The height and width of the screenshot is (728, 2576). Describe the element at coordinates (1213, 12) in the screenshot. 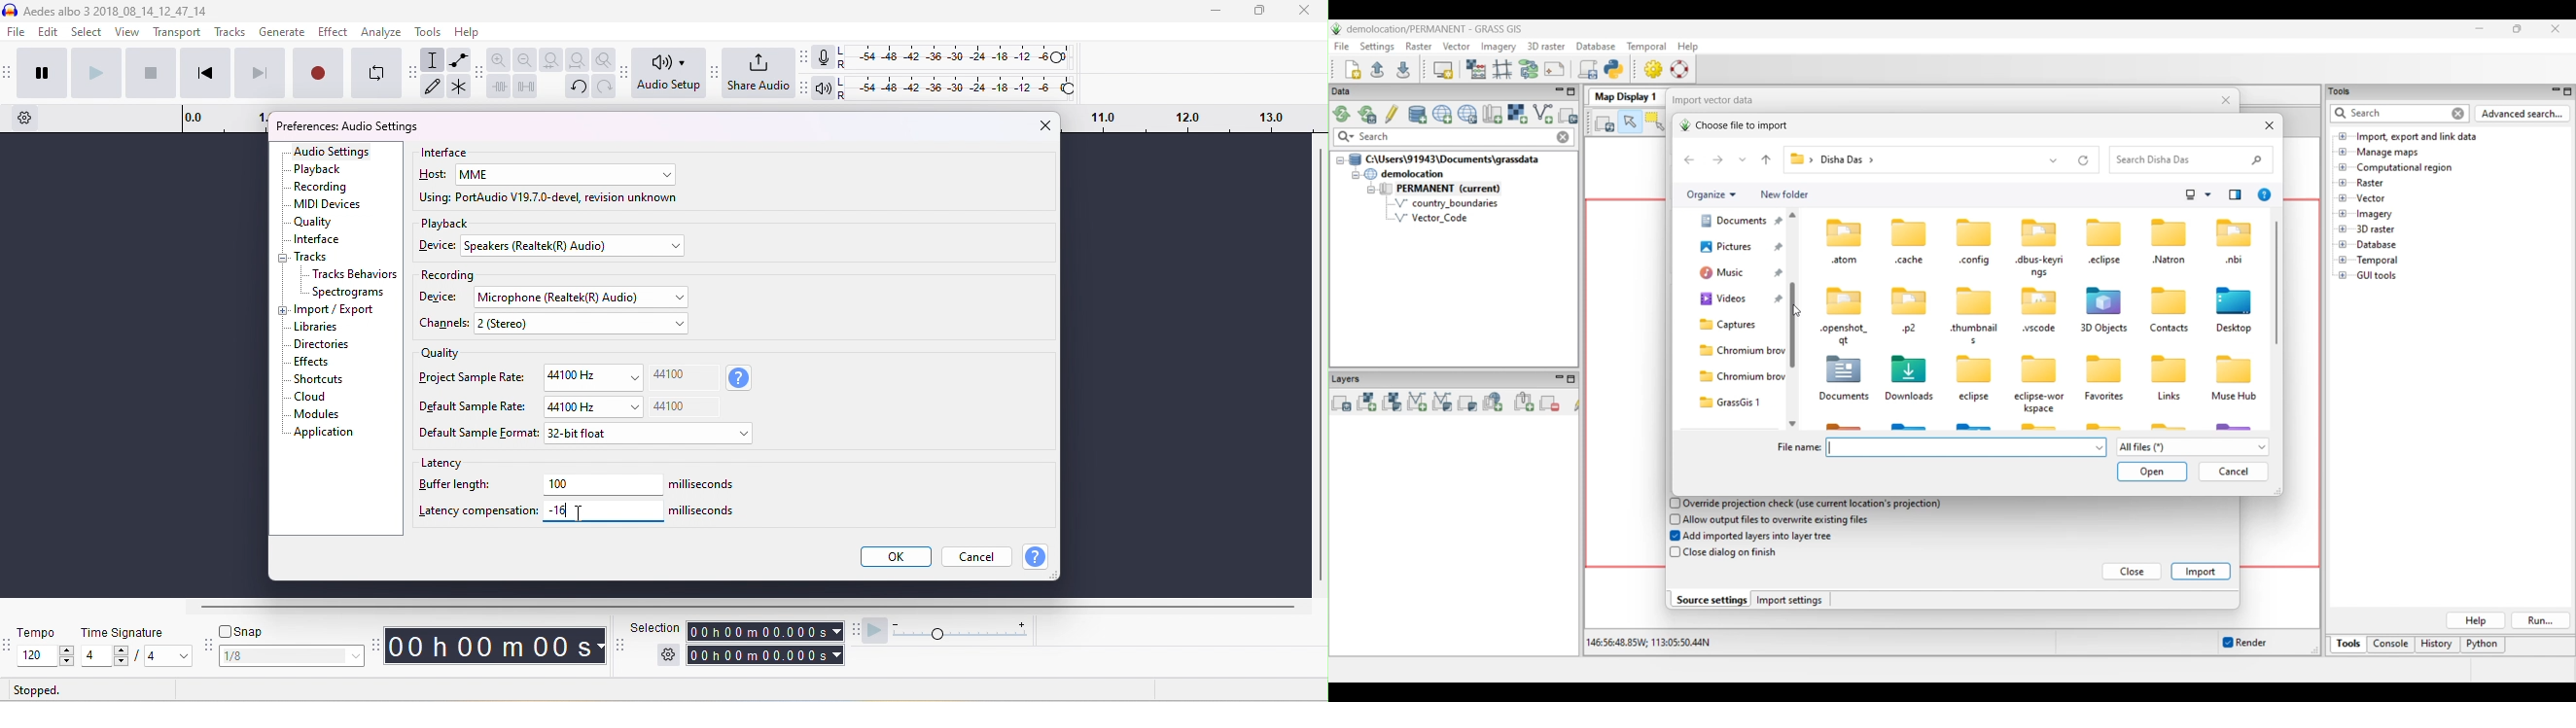

I see `minimize` at that location.